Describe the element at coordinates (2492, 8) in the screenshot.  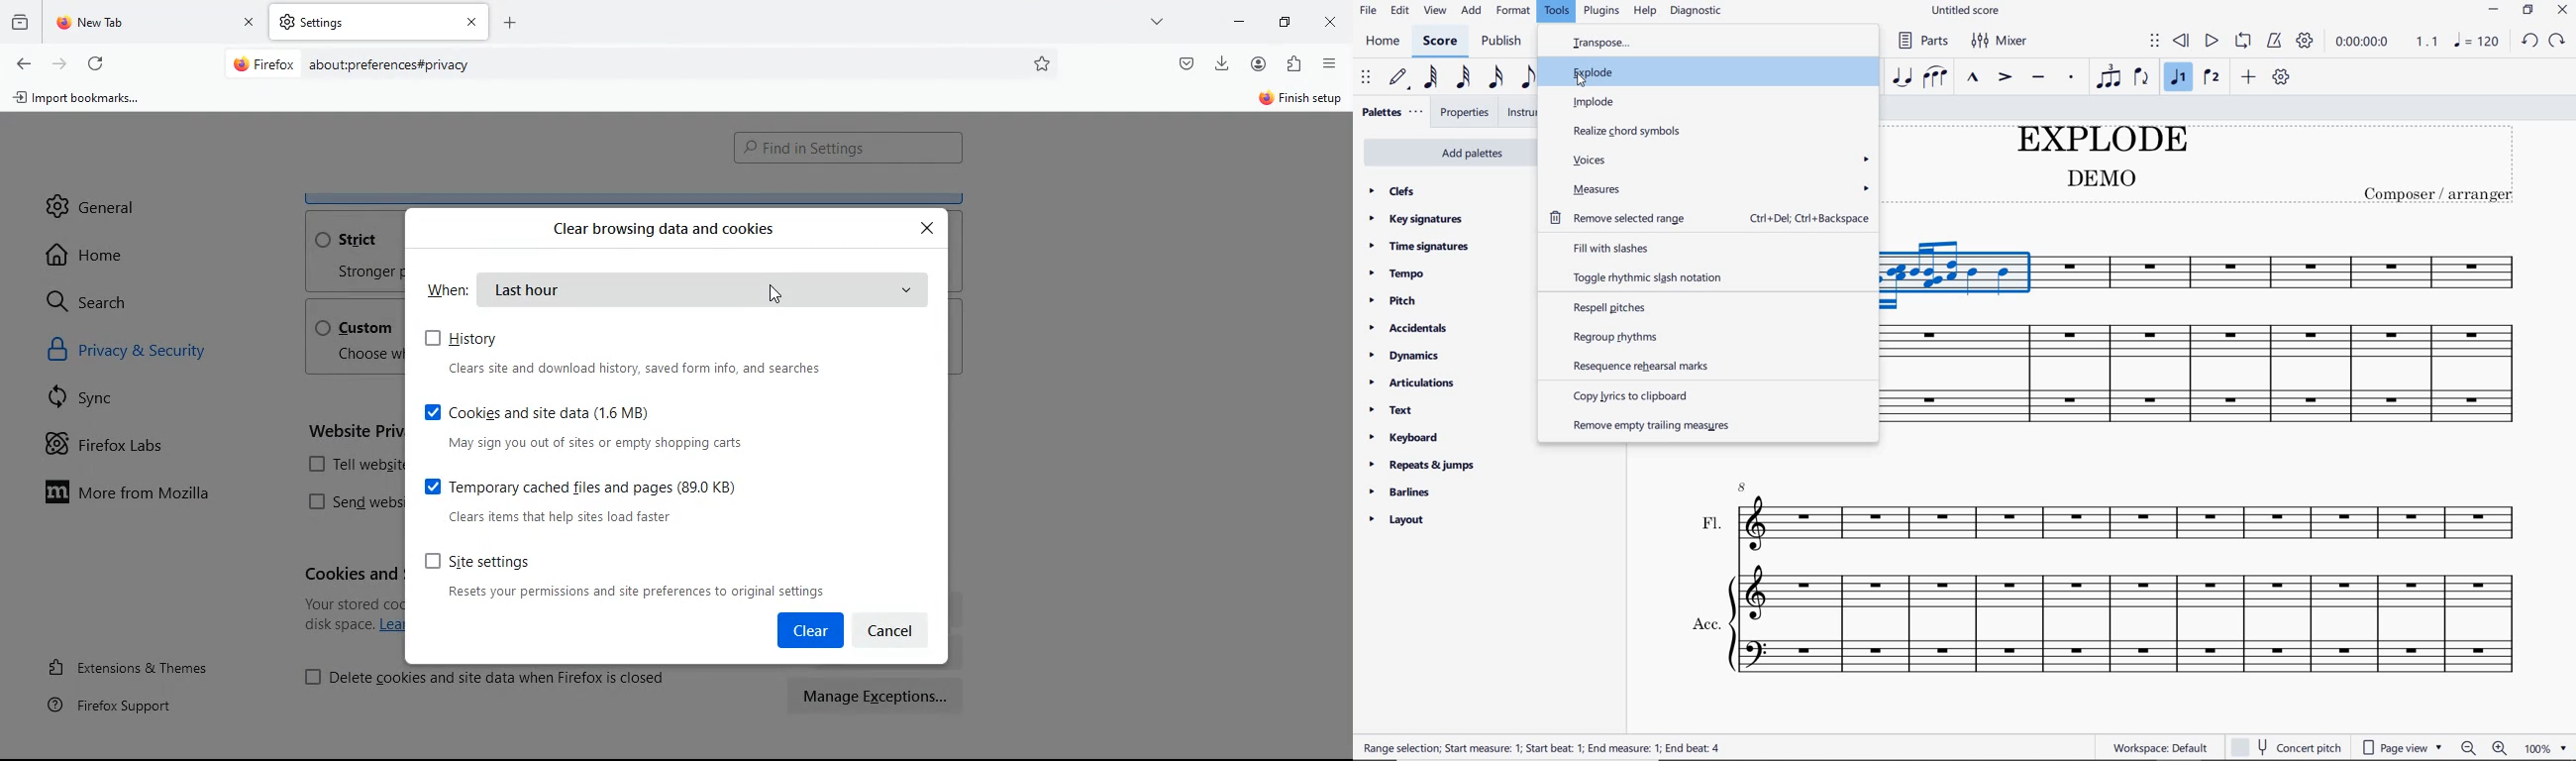
I see `minimize` at that location.